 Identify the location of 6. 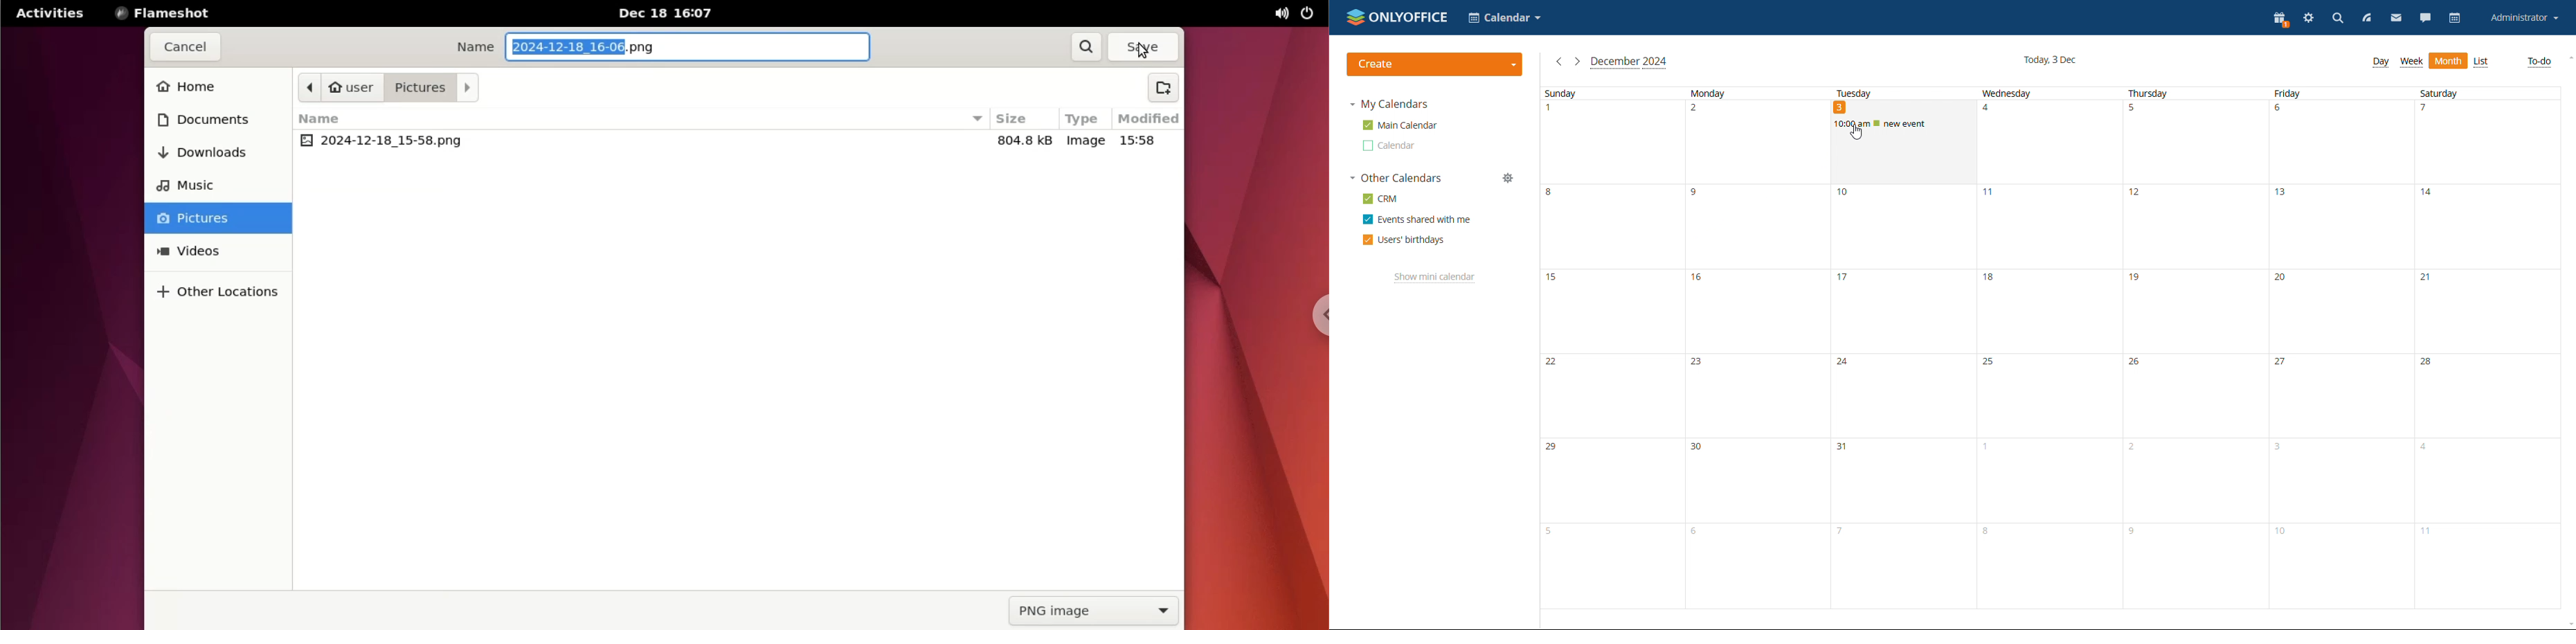
(2340, 142).